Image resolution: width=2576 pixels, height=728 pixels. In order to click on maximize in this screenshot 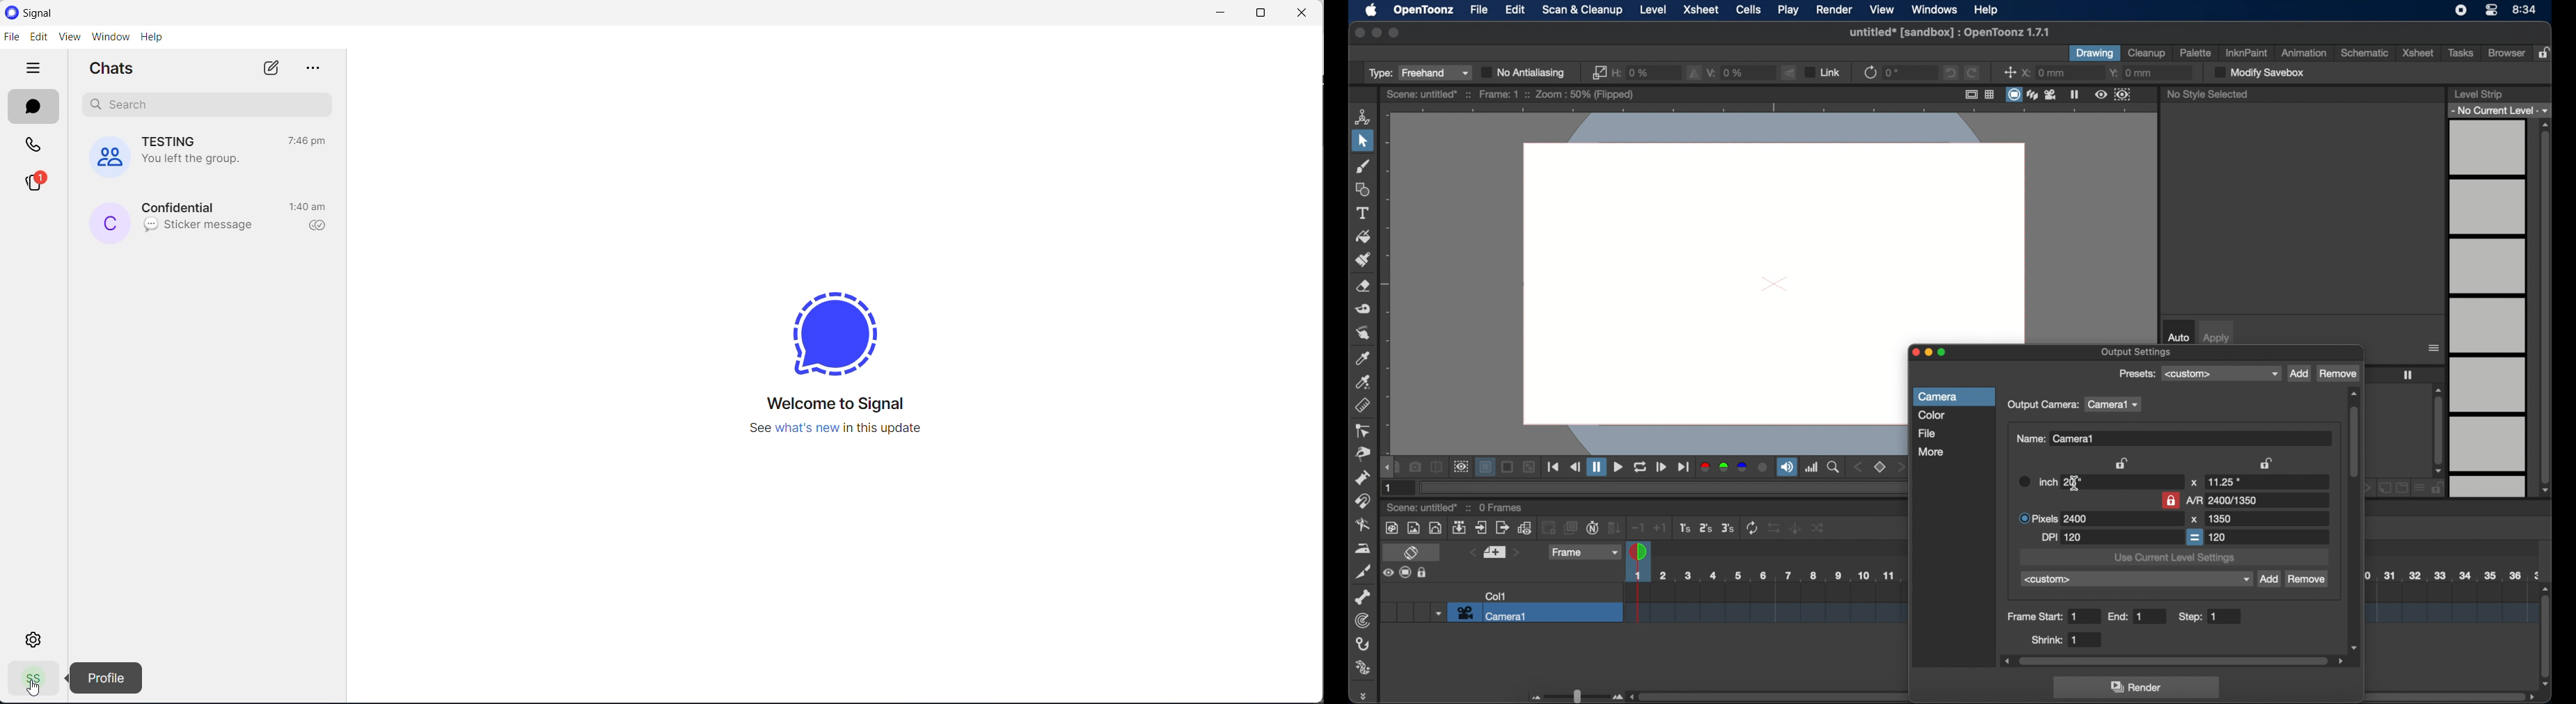, I will do `click(1257, 13)`.